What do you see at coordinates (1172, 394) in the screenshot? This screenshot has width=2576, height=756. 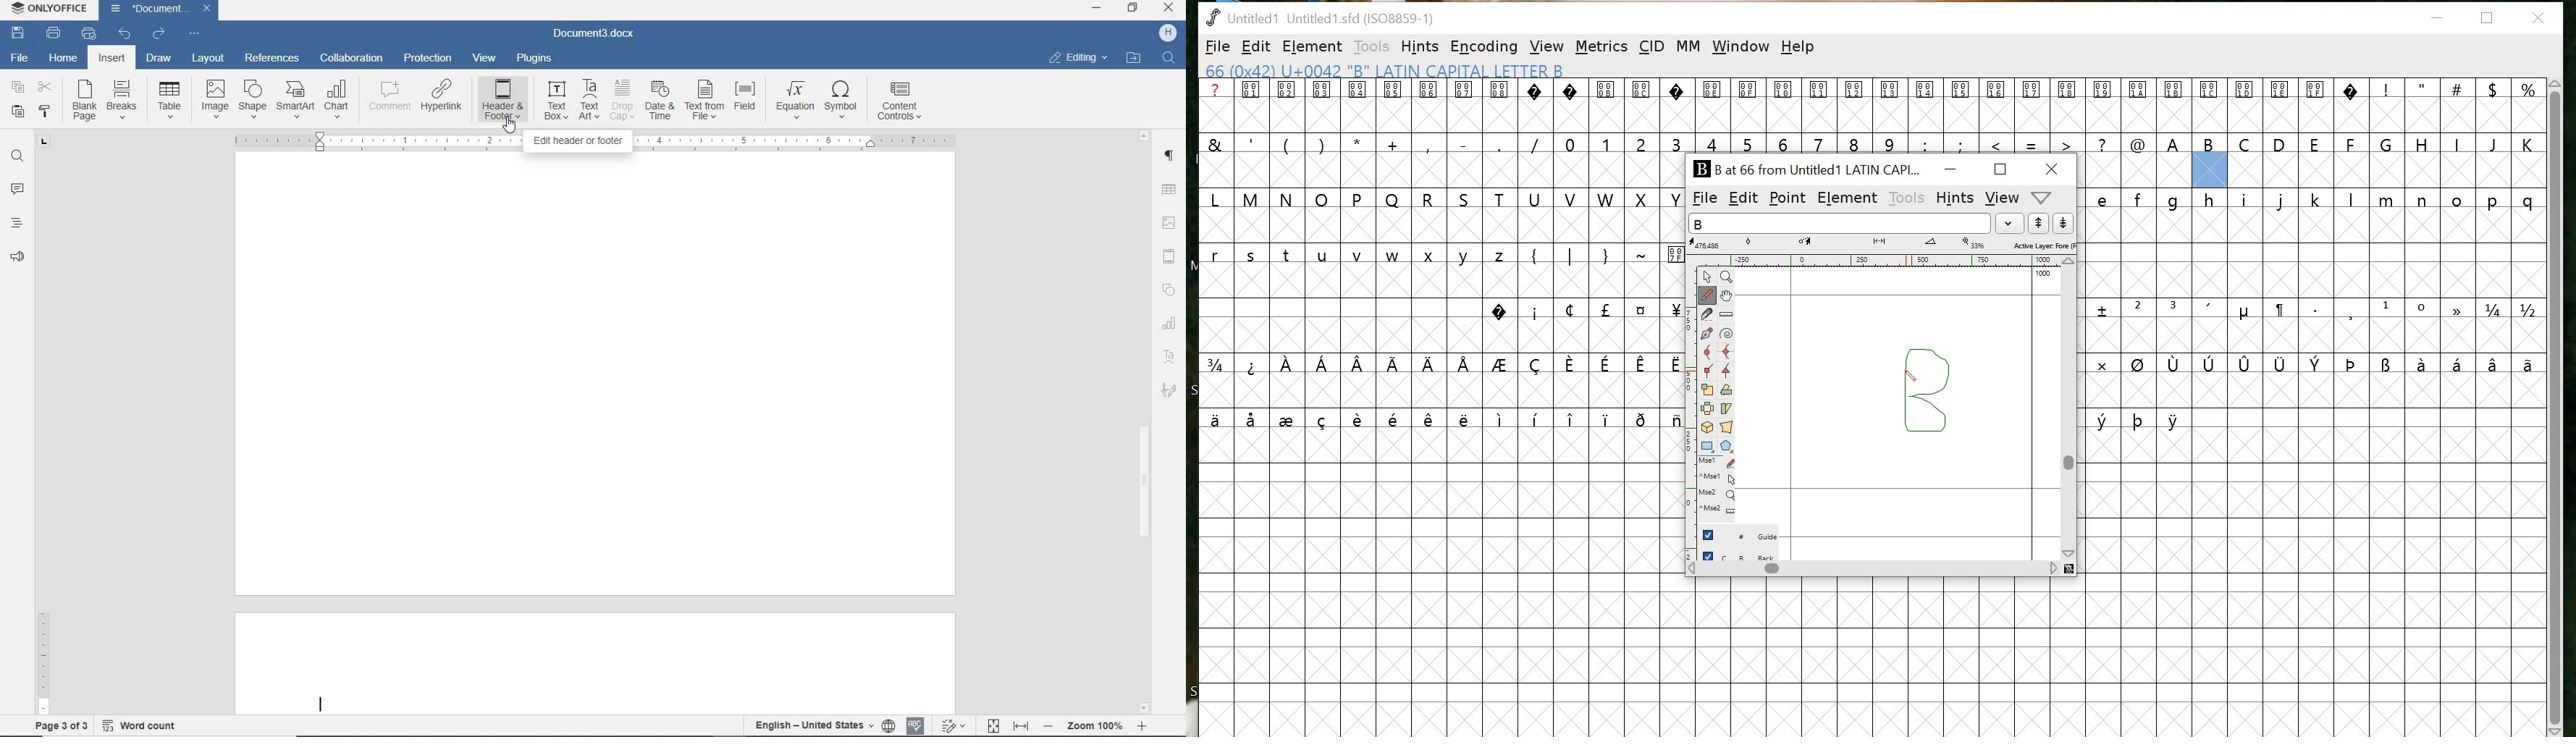 I see `Signature` at bounding box center [1172, 394].